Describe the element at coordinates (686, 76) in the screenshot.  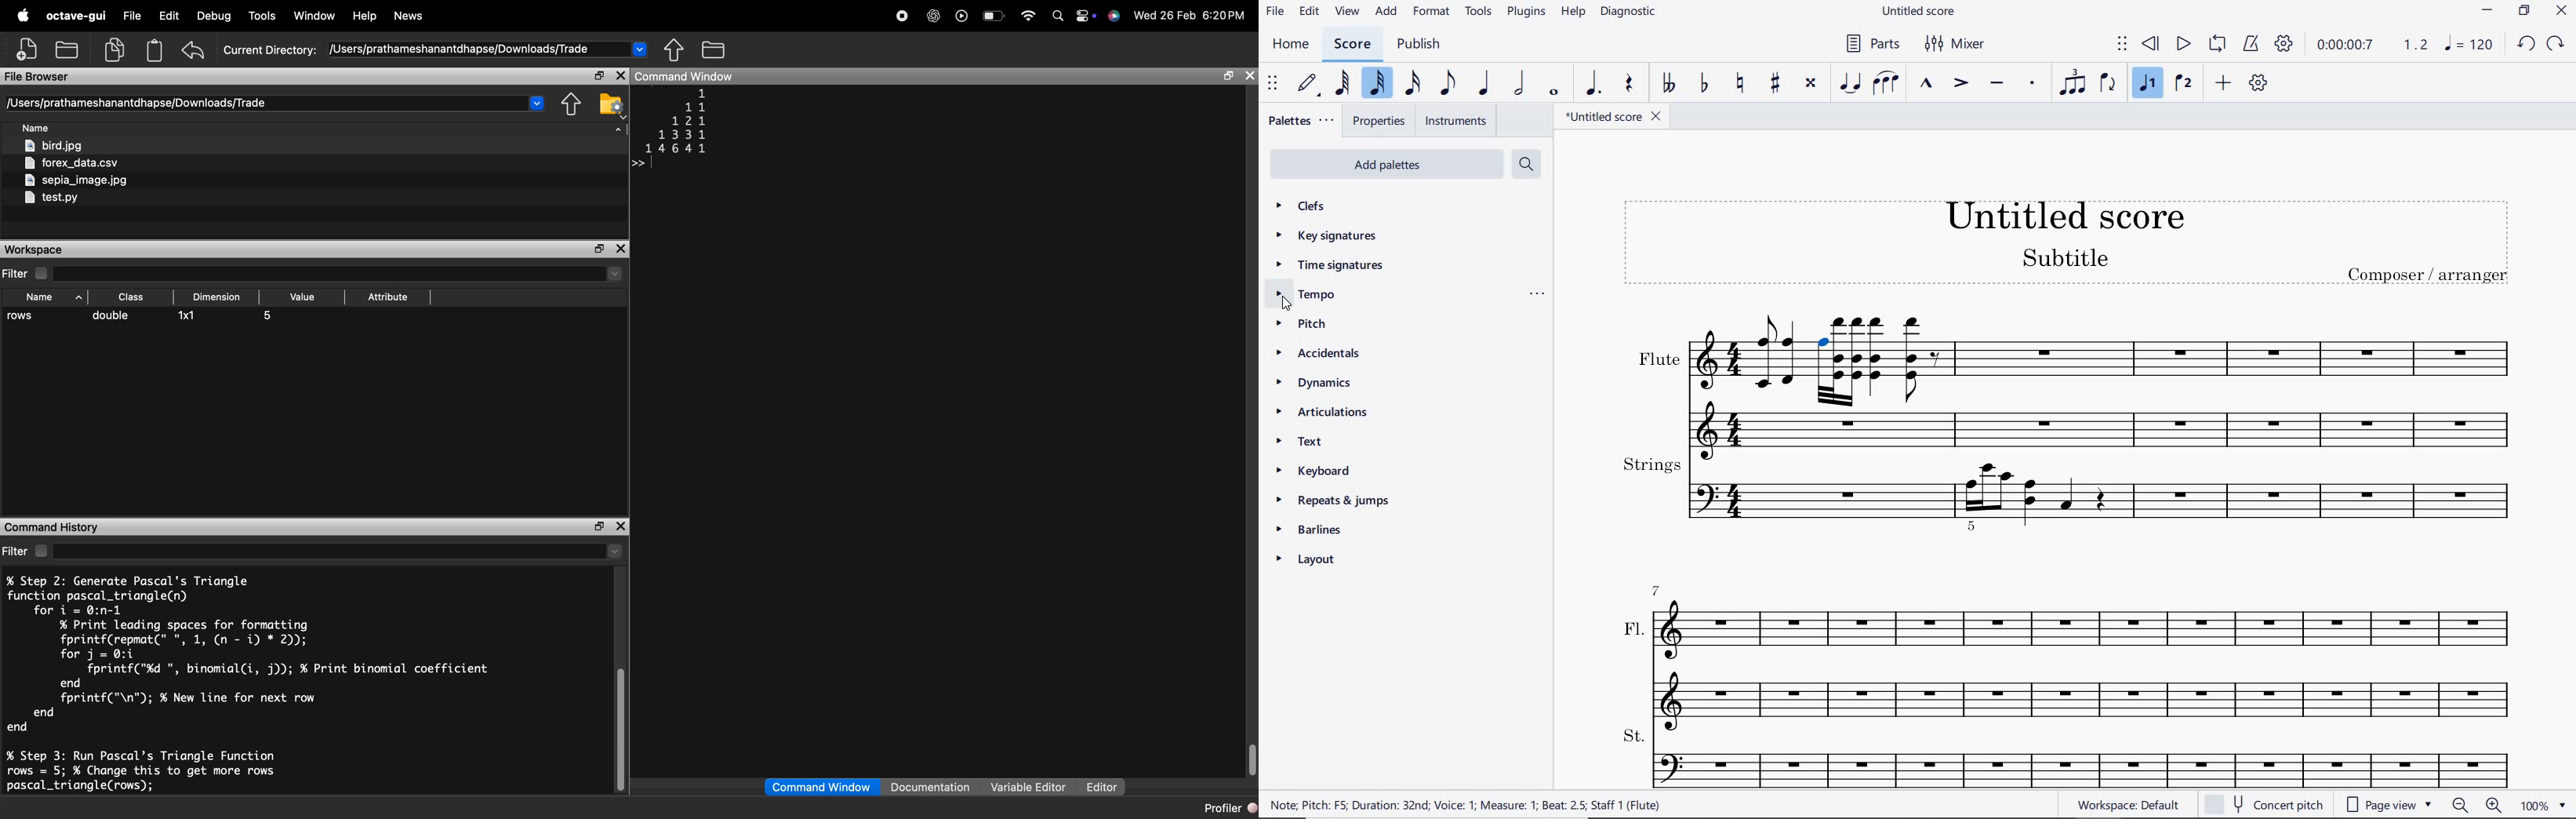
I see `Command Window` at that location.